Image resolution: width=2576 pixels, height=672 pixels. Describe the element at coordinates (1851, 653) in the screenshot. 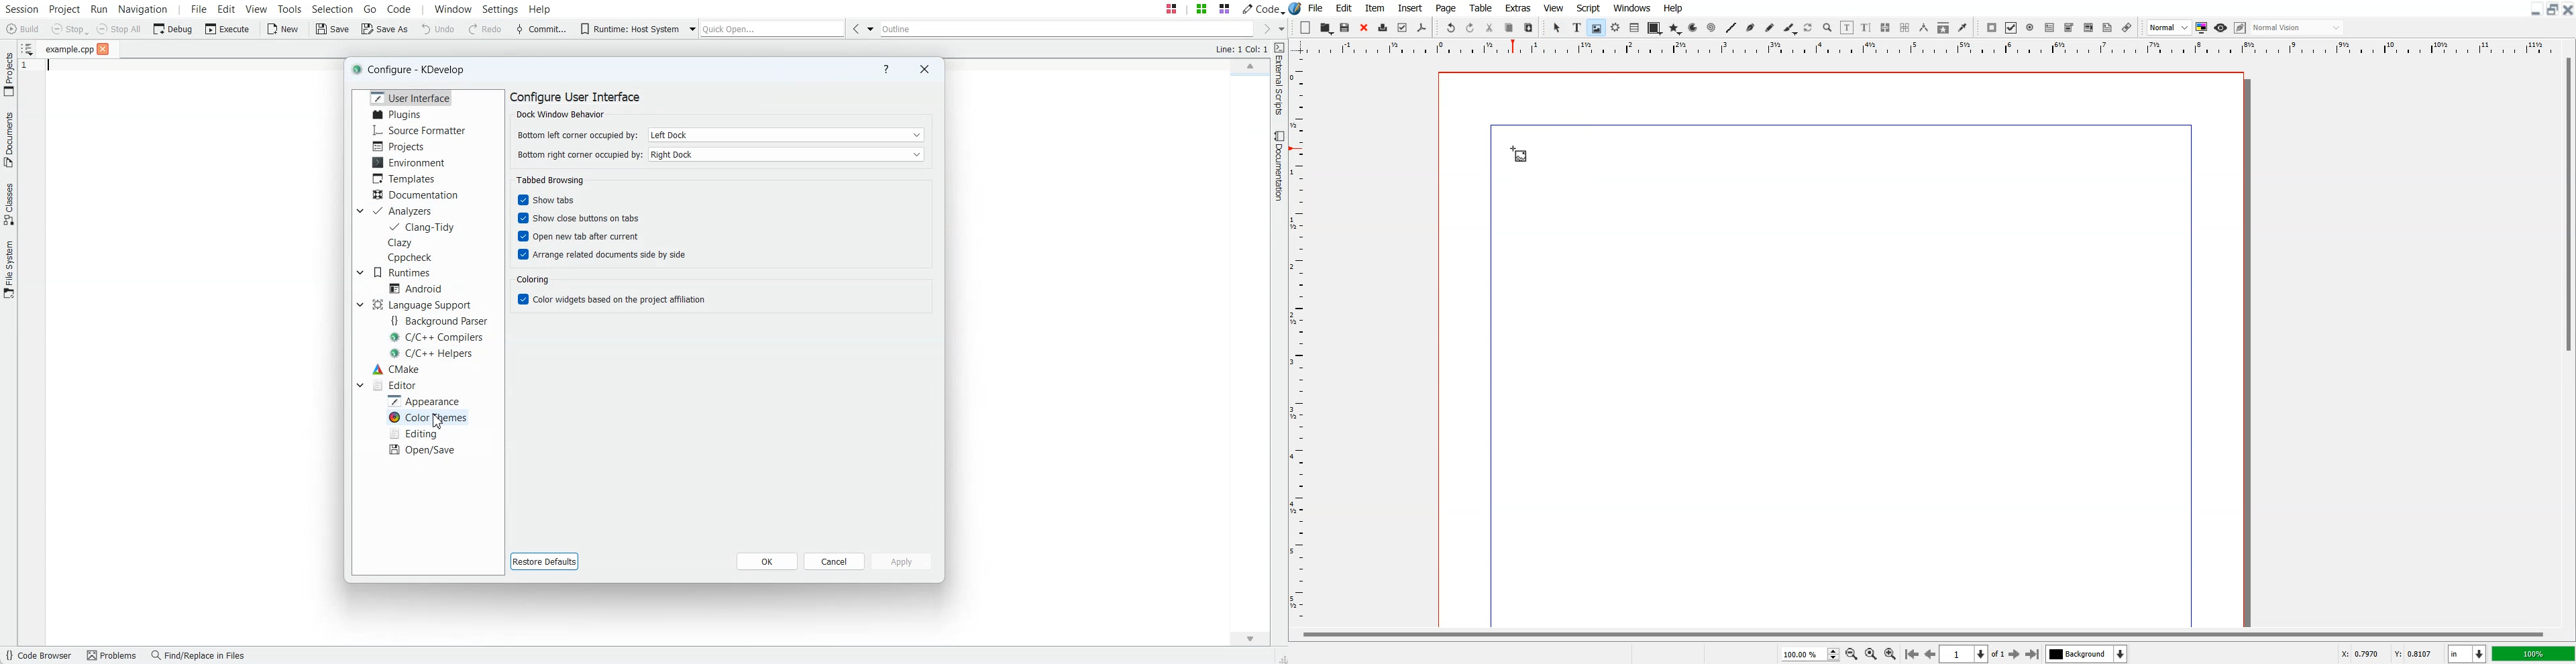

I see `Zoom Out` at that location.